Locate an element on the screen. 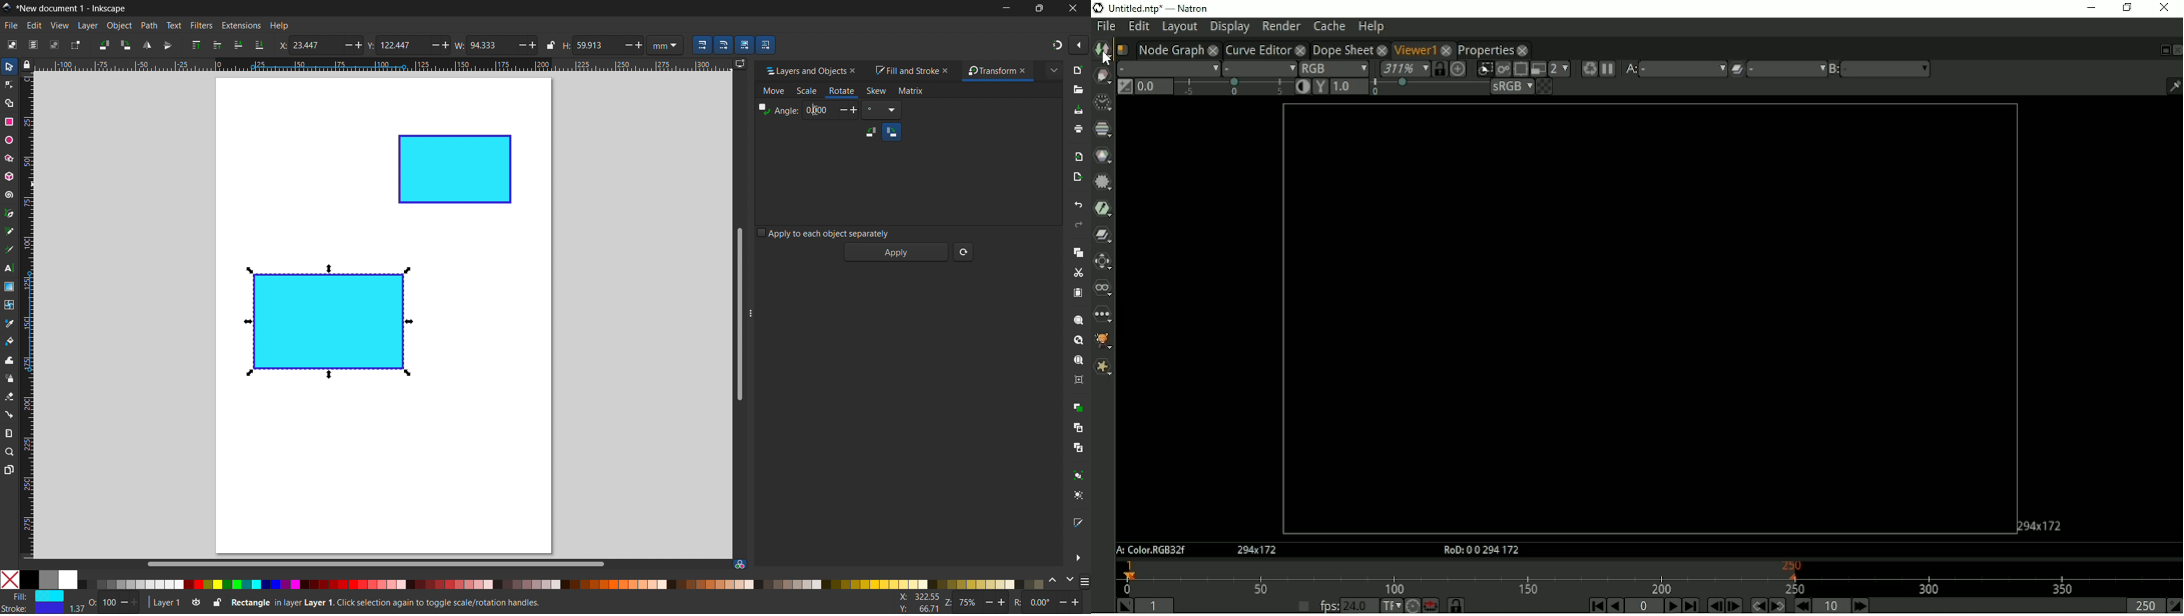 This screenshot has height=616, width=2184. Stroke is located at coordinates (33, 609).